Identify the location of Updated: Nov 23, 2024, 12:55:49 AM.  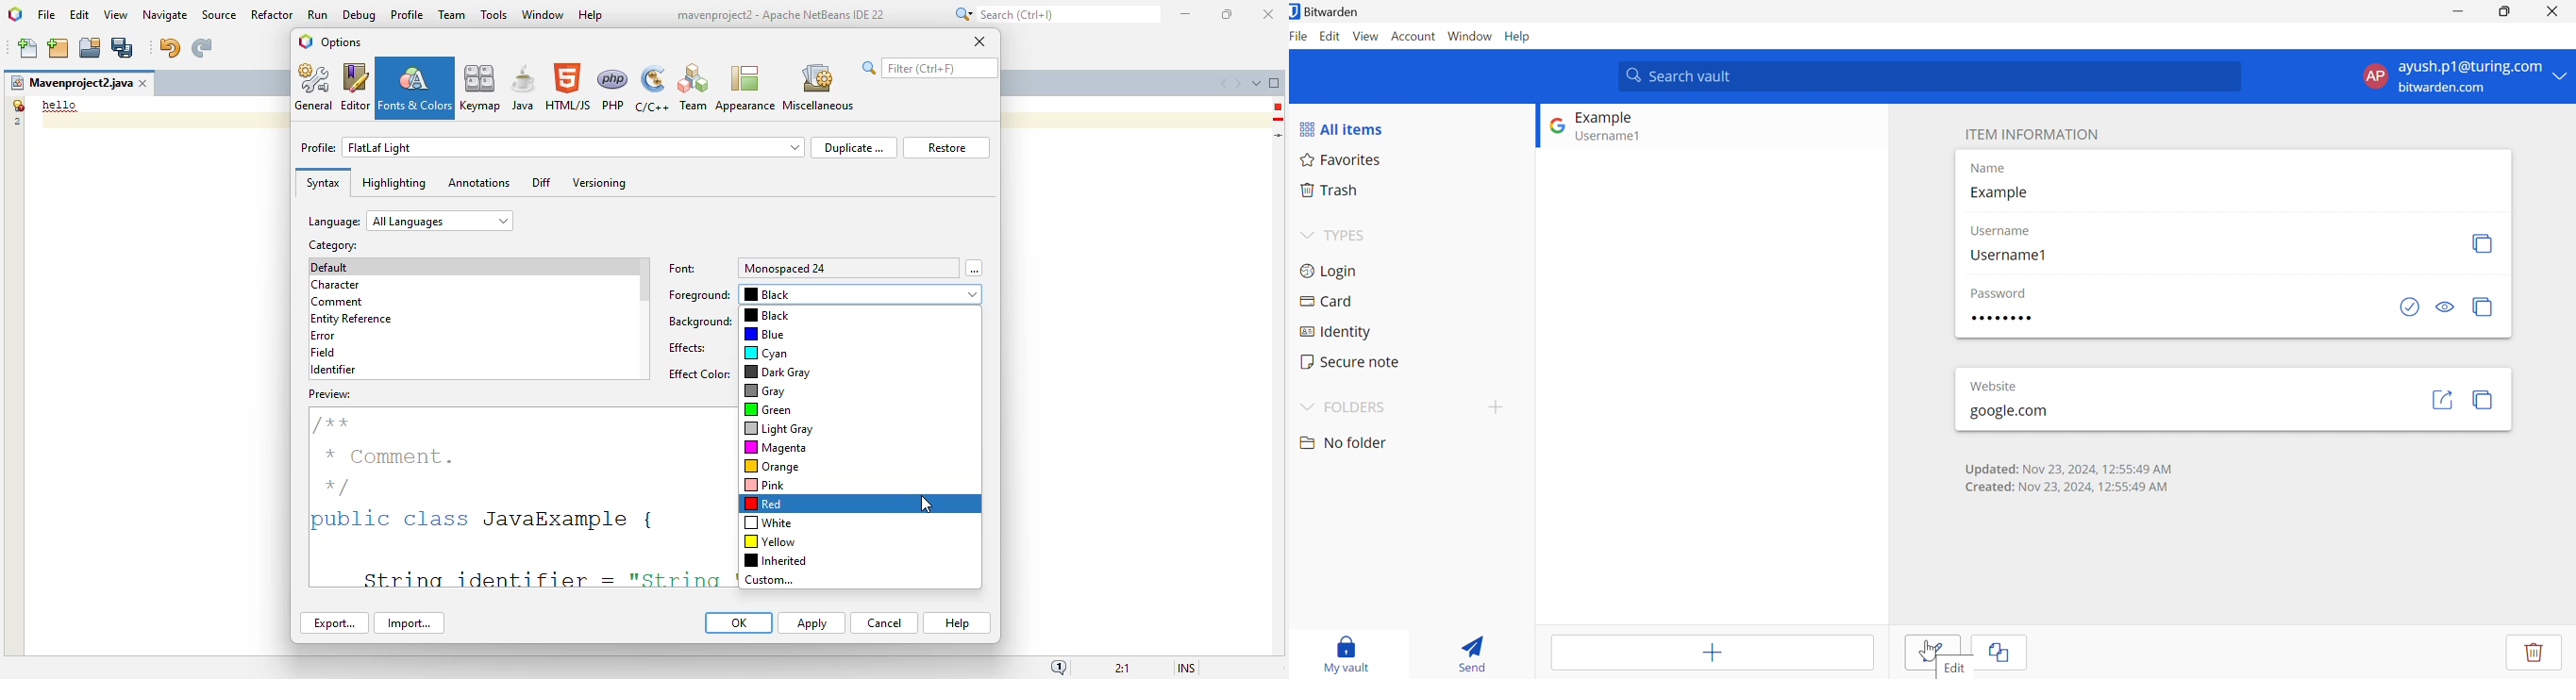
(2067, 467).